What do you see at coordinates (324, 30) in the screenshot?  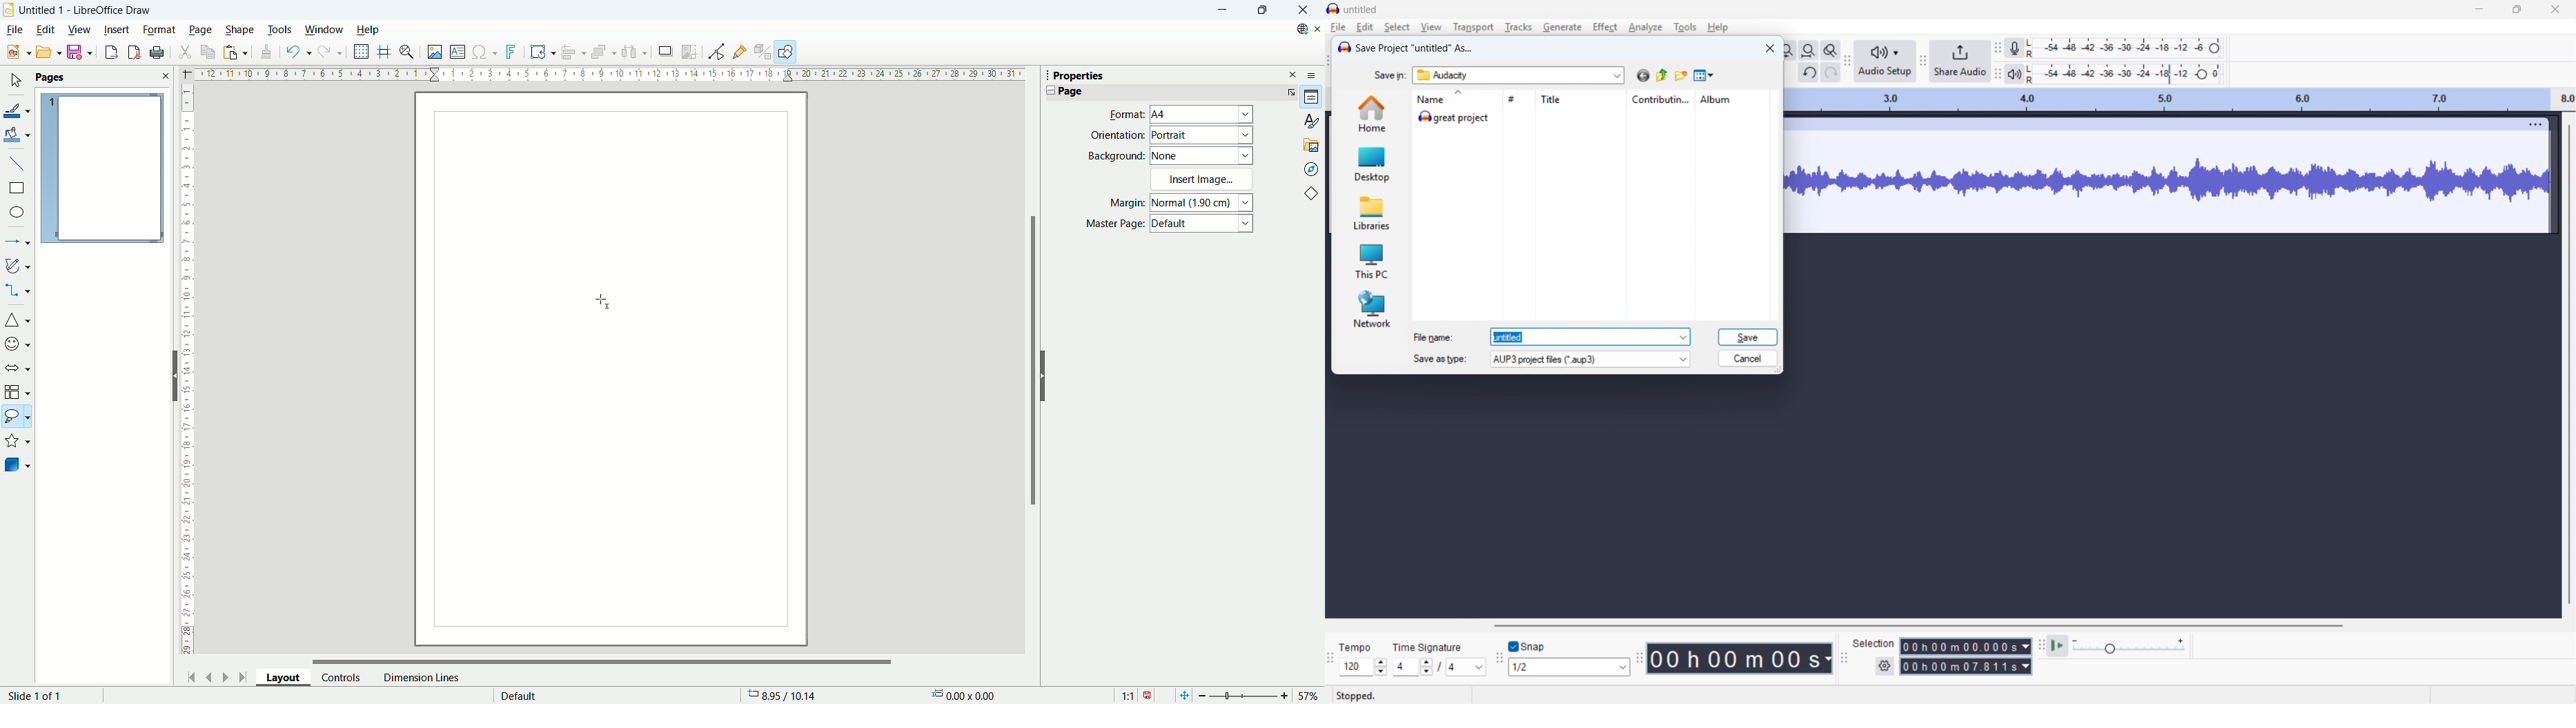 I see `window` at bounding box center [324, 30].